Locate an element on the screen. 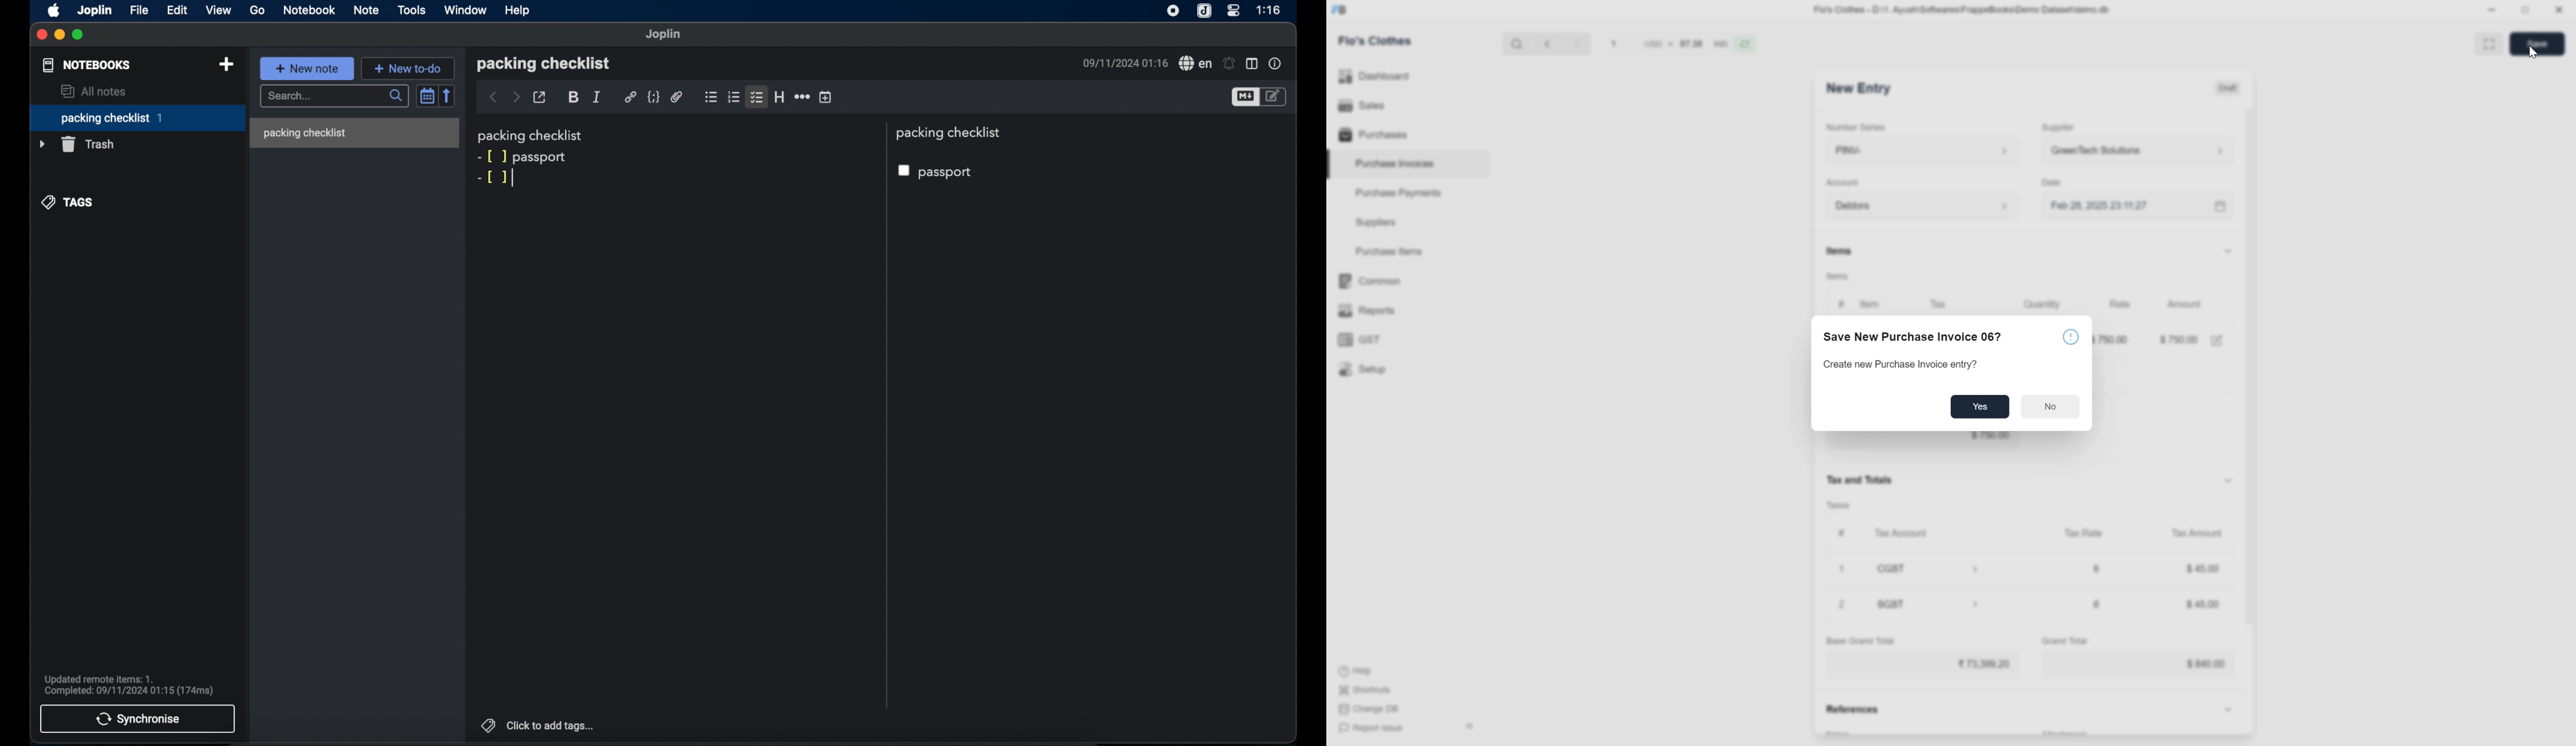 The width and height of the screenshot is (2576, 756). help is located at coordinates (518, 10).